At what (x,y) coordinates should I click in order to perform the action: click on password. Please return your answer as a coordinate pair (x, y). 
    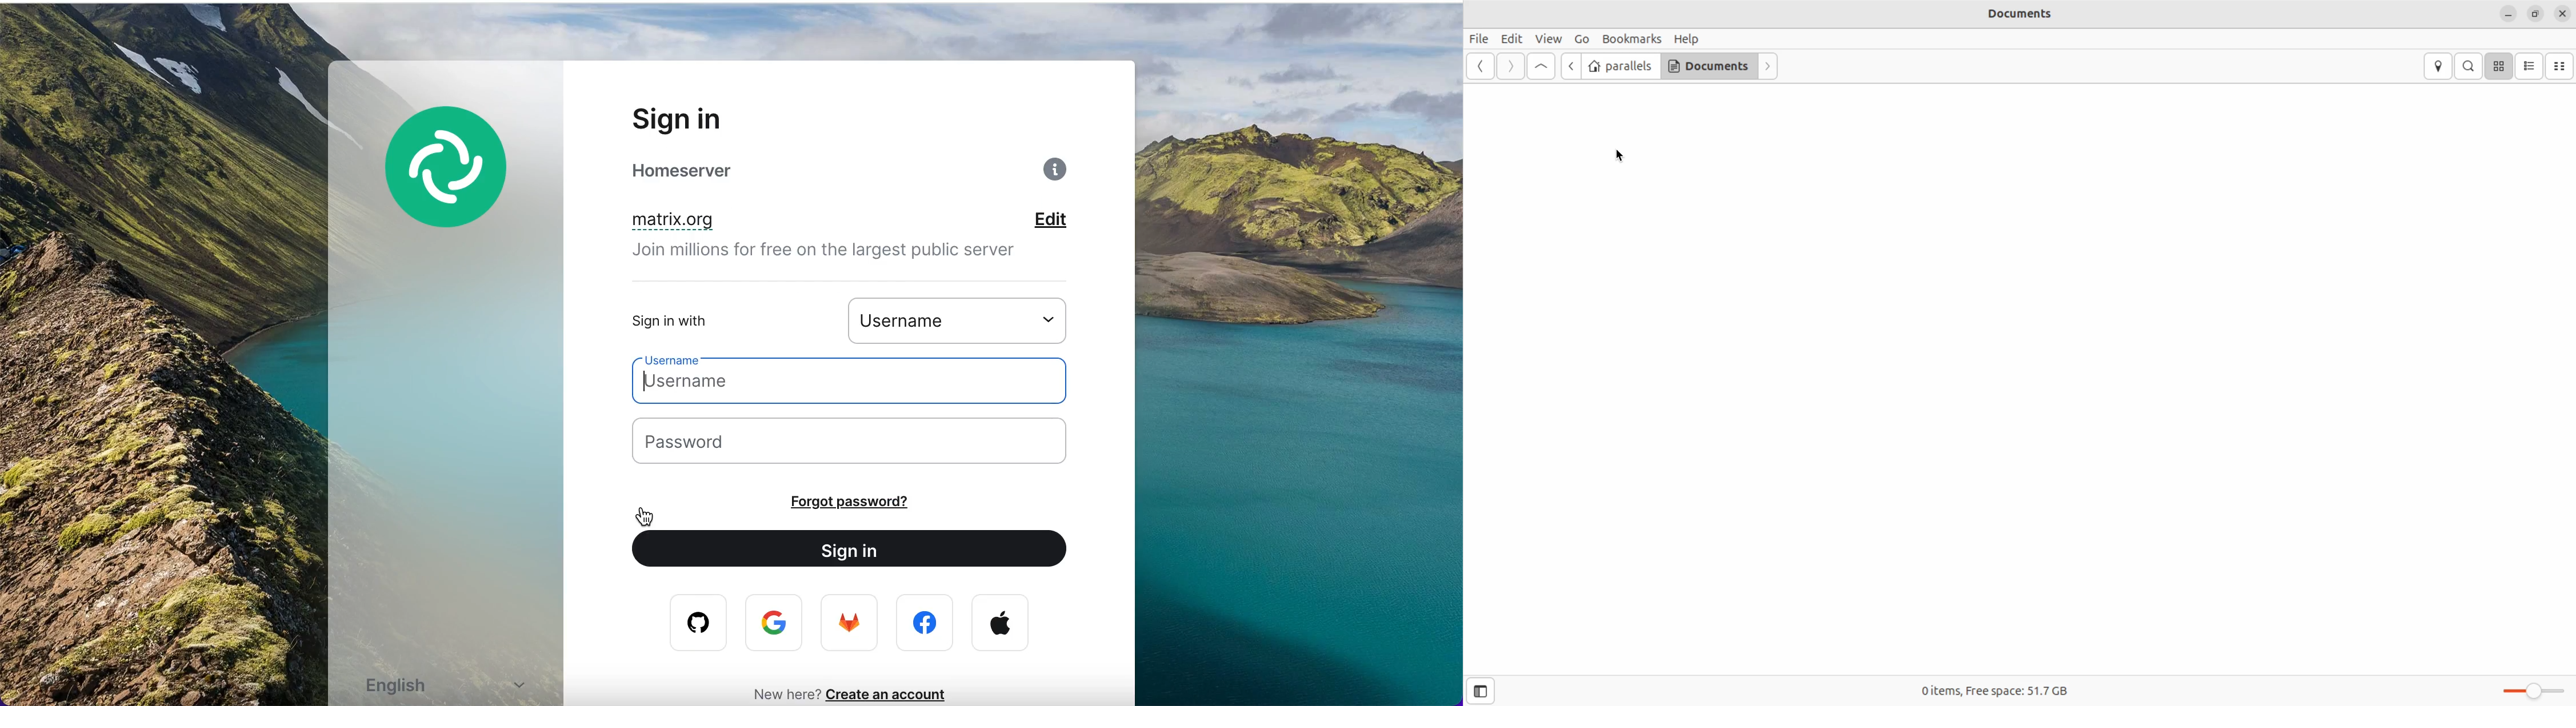
    Looking at the image, I should click on (865, 443).